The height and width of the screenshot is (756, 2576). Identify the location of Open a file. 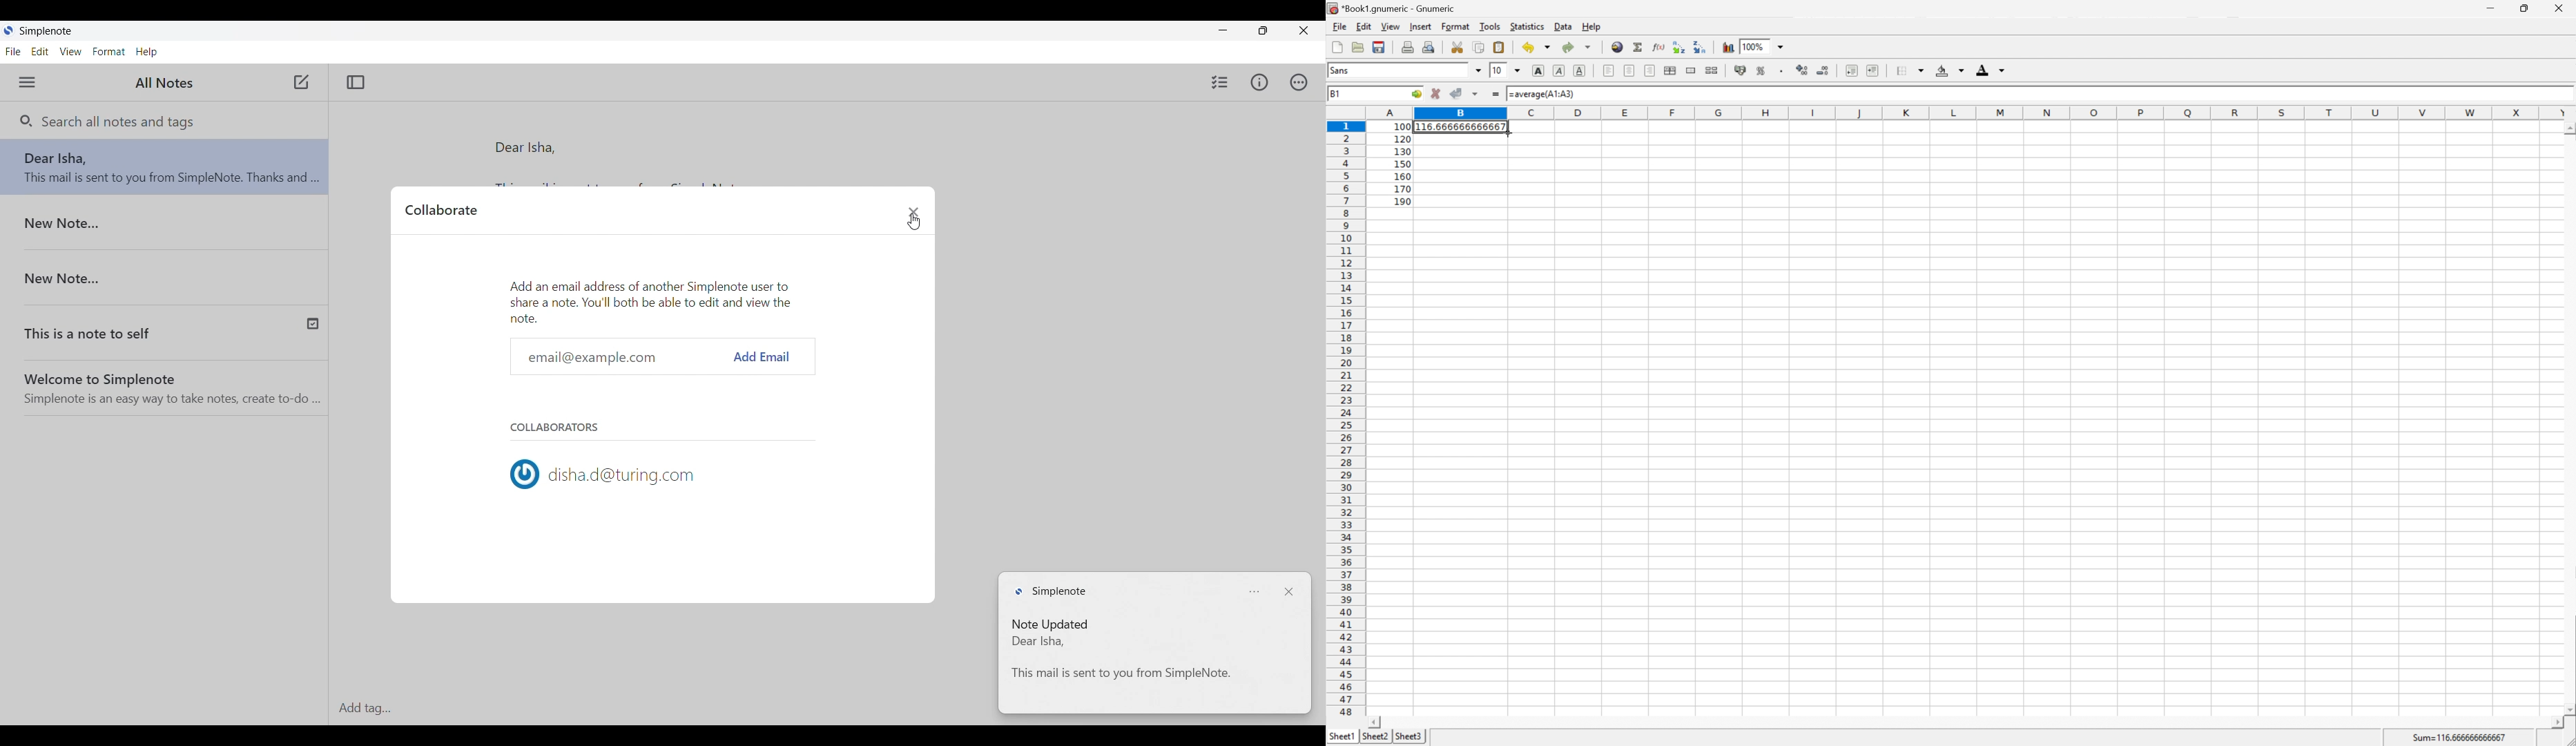
(1358, 47).